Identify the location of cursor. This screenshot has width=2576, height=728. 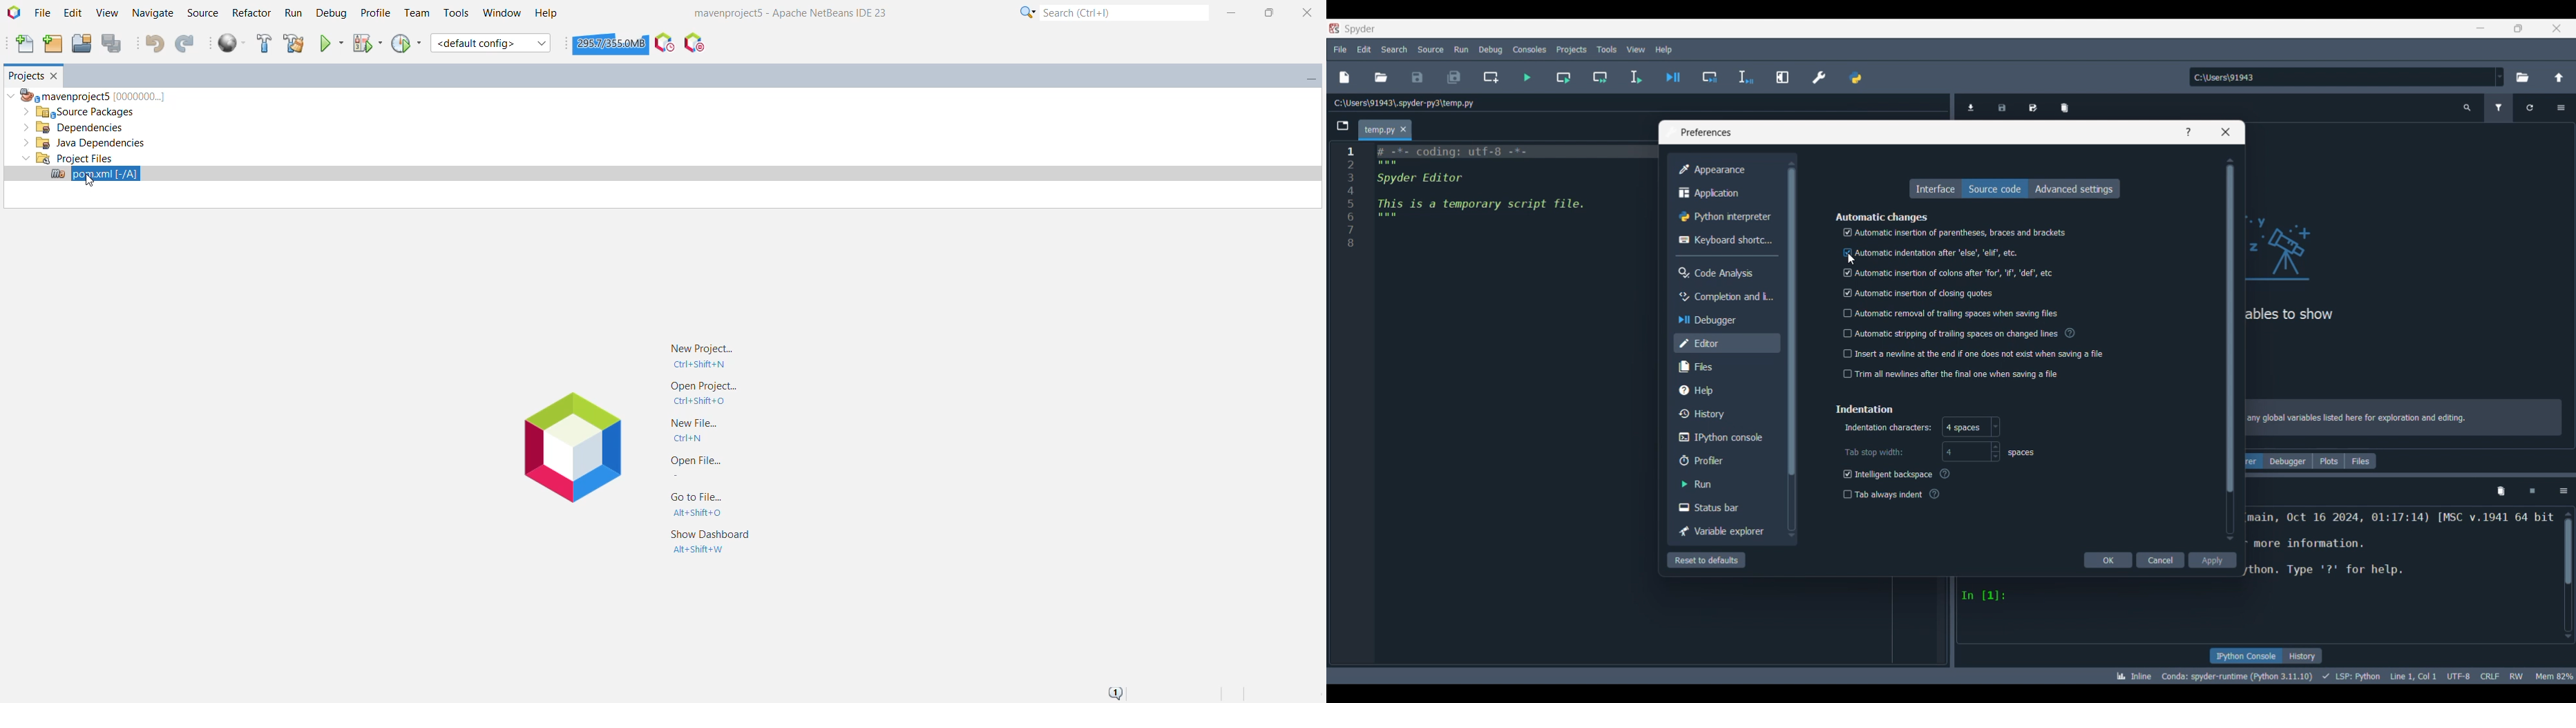
(1852, 260).